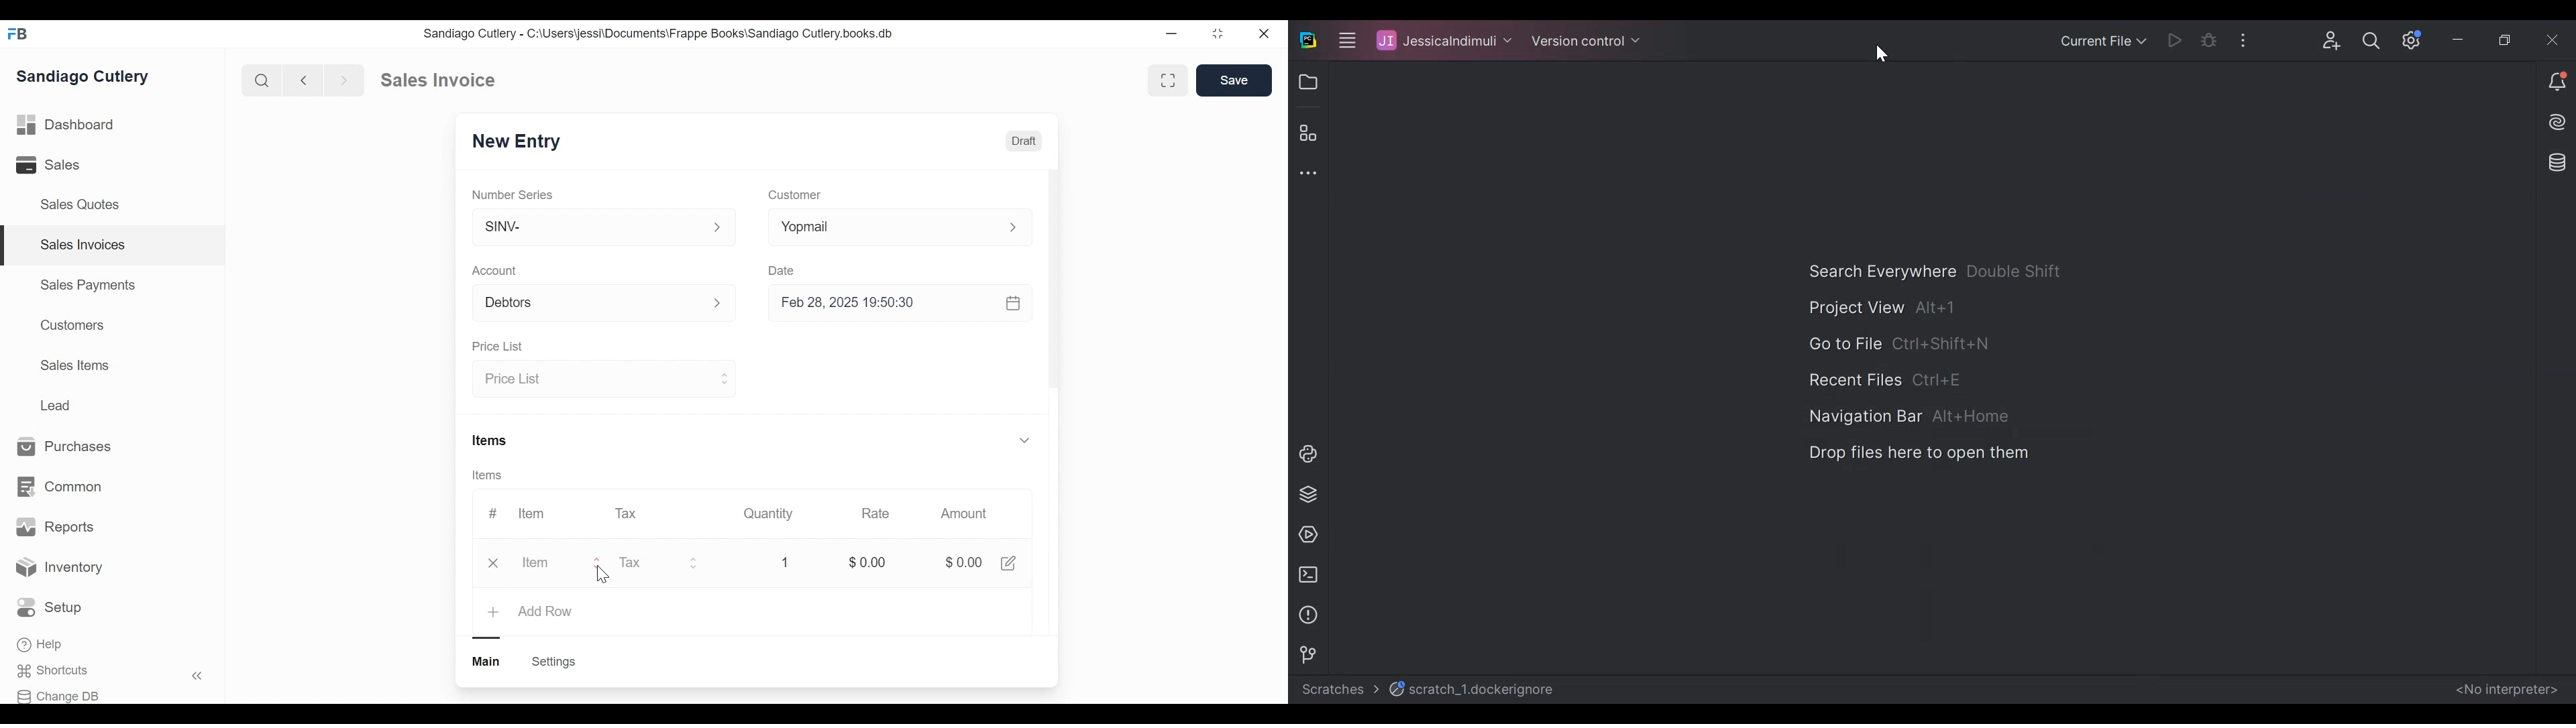  What do you see at coordinates (58, 671) in the screenshot?
I see `Shortcuts` at bounding box center [58, 671].